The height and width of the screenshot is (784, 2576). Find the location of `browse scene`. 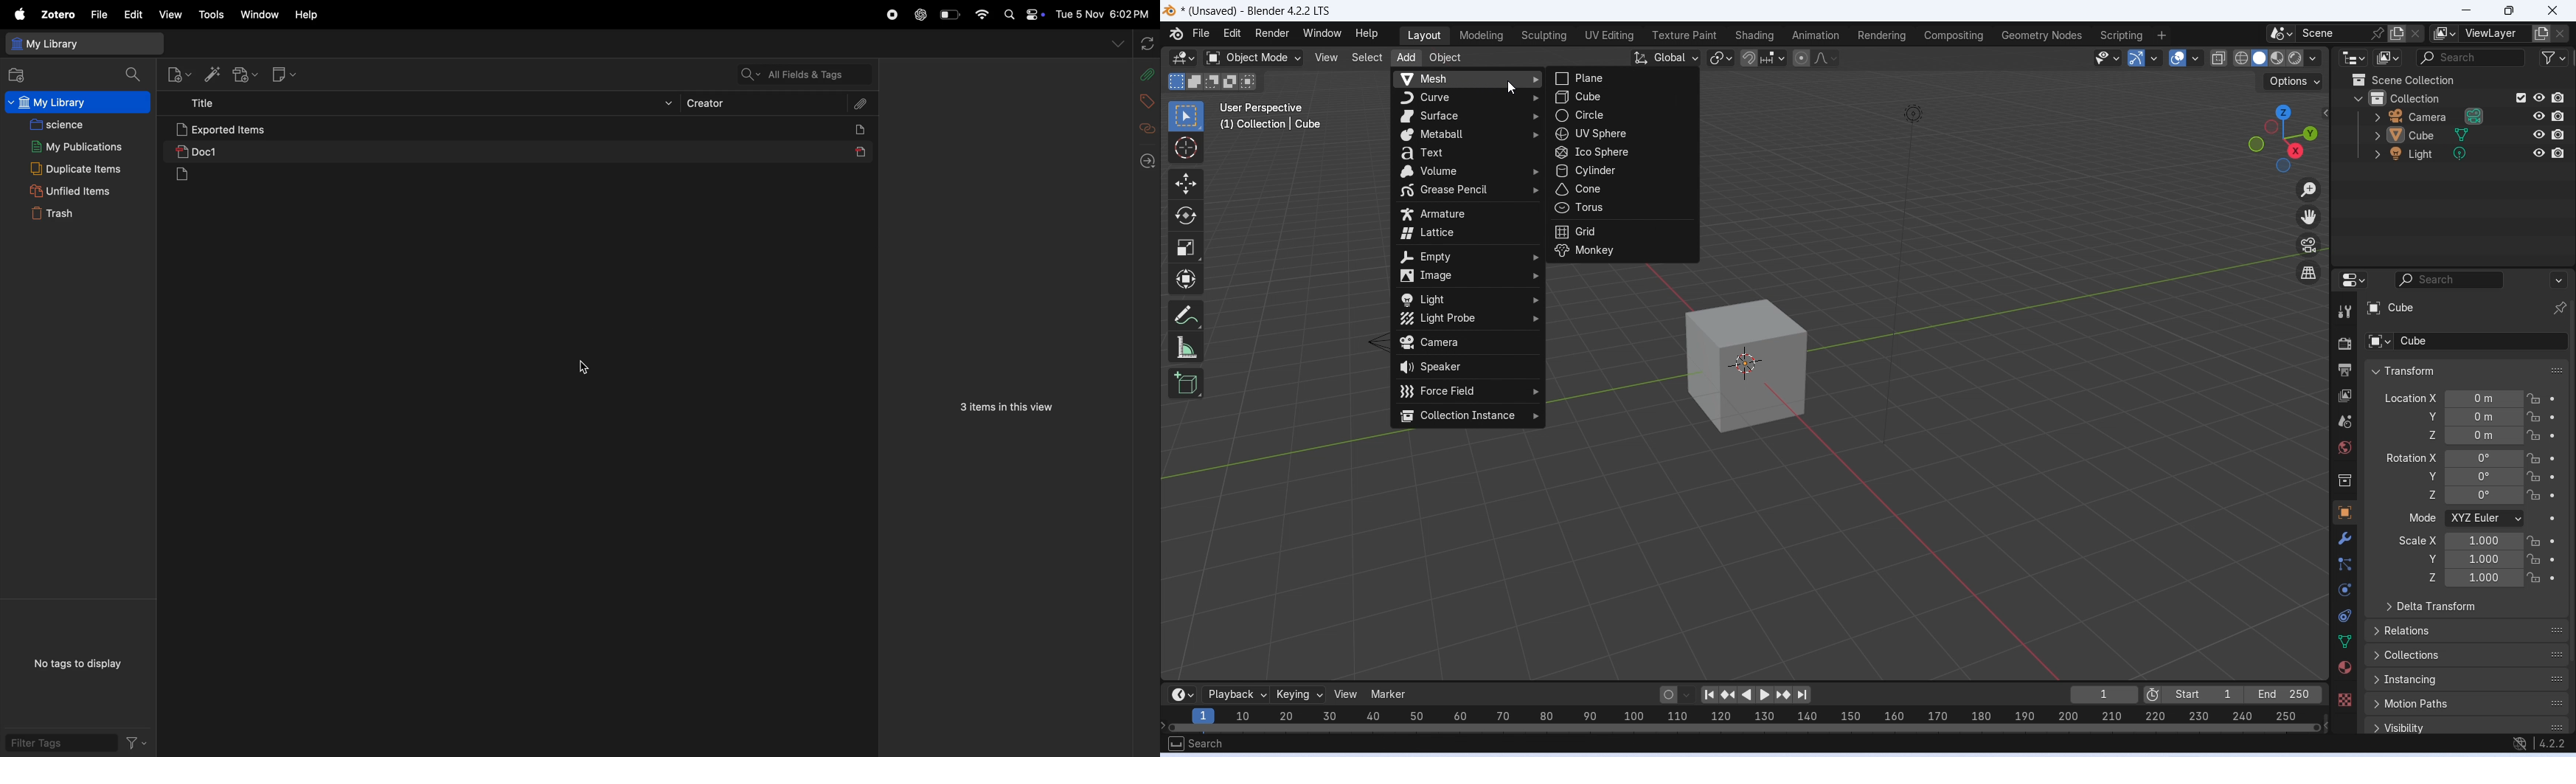

browse scene is located at coordinates (2282, 33).